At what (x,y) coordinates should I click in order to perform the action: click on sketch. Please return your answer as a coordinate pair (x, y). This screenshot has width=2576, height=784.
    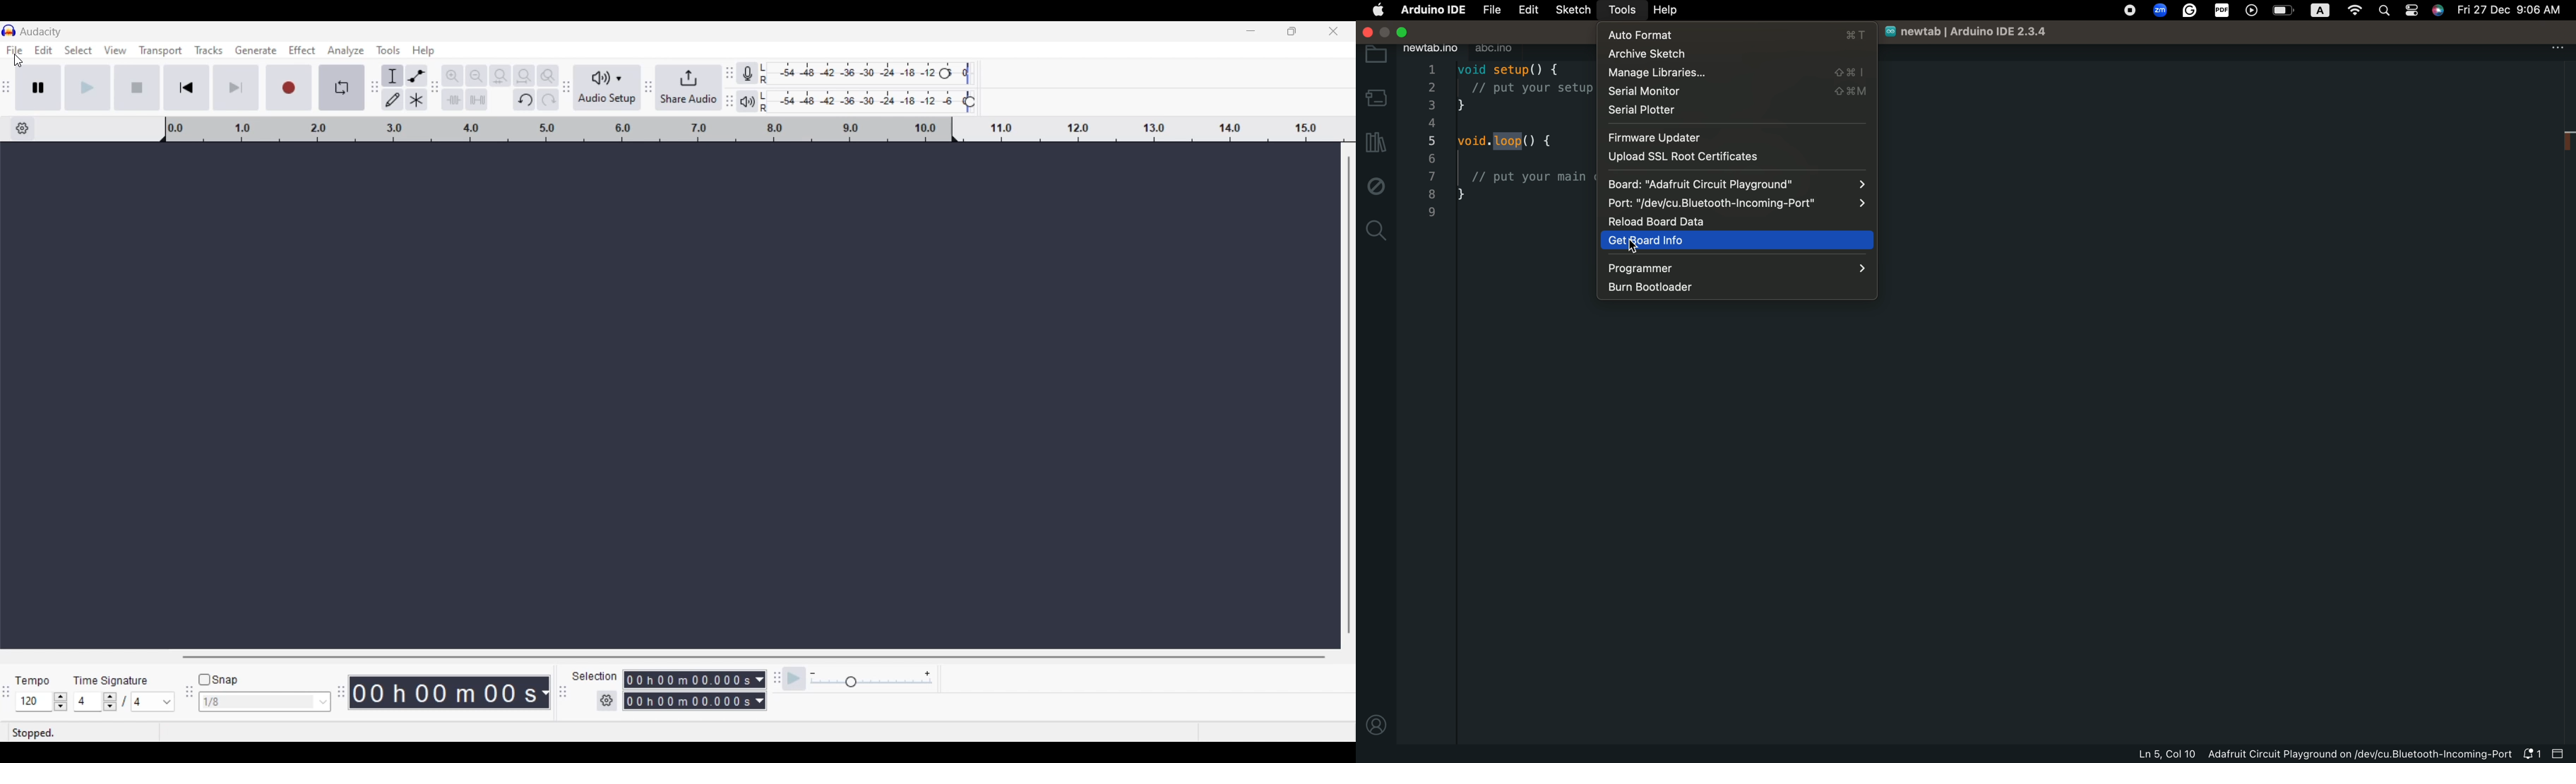
    Looking at the image, I should click on (1573, 10).